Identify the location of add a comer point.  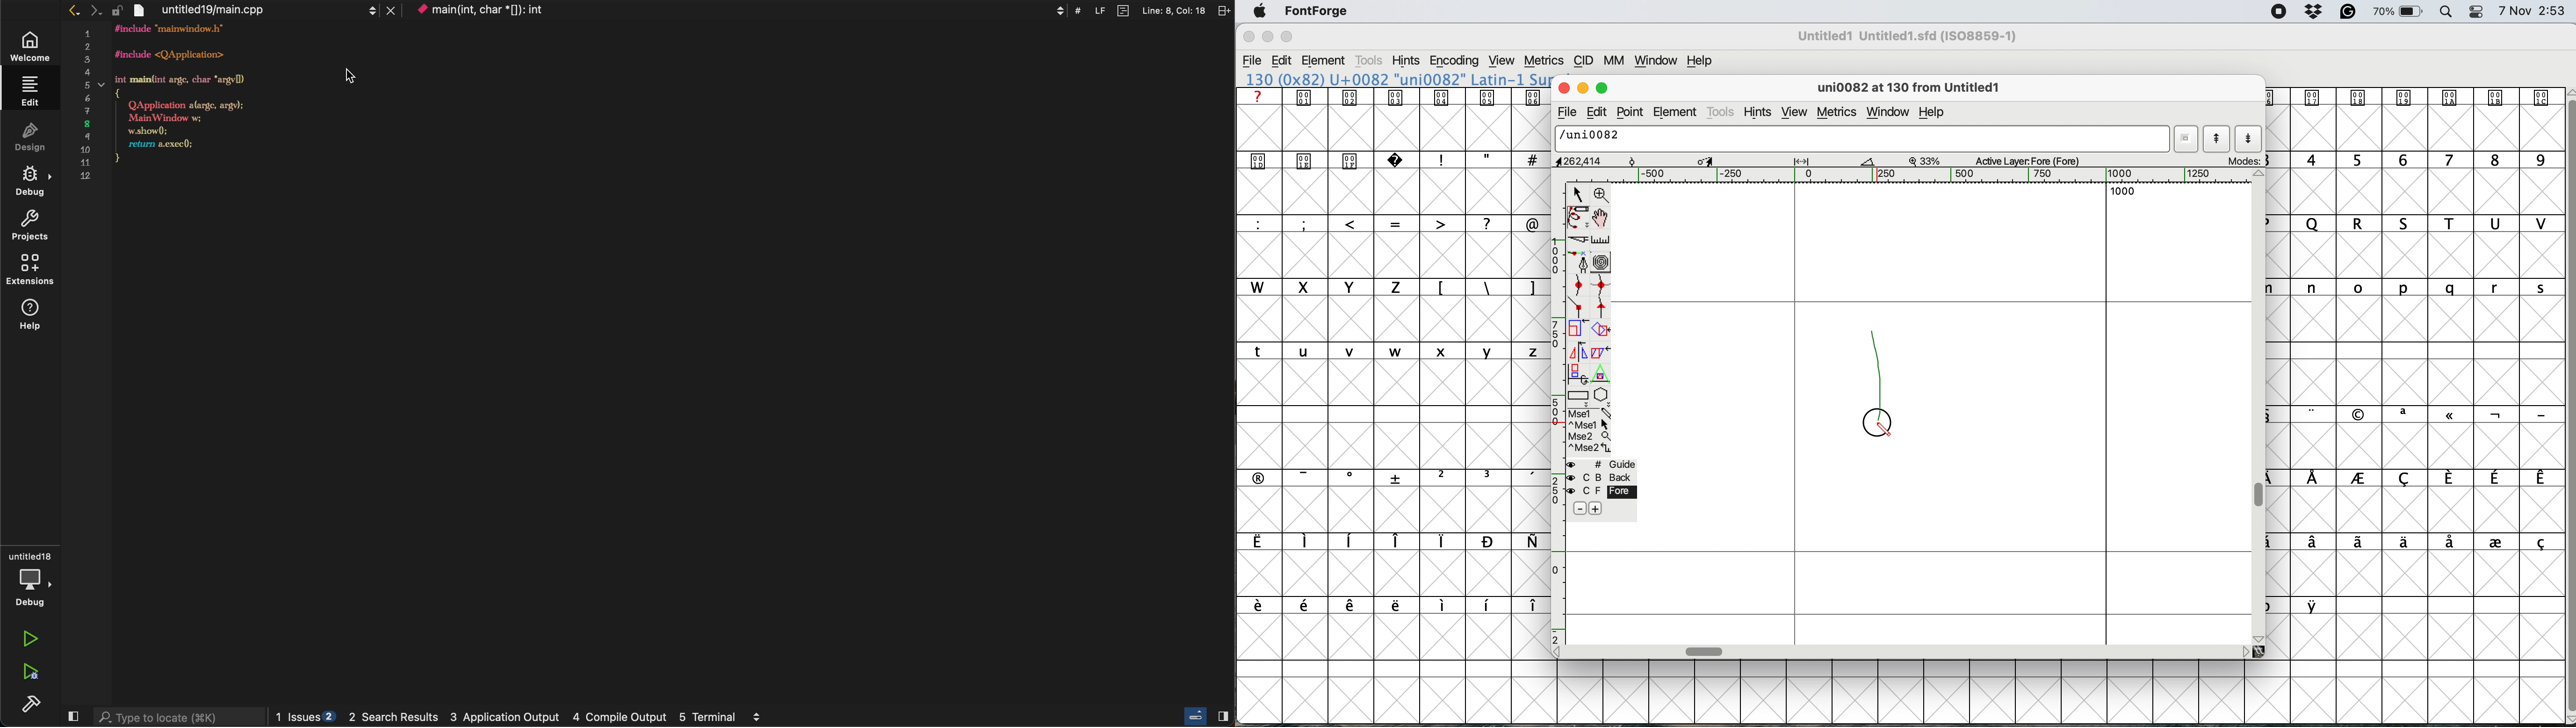
(1579, 309).